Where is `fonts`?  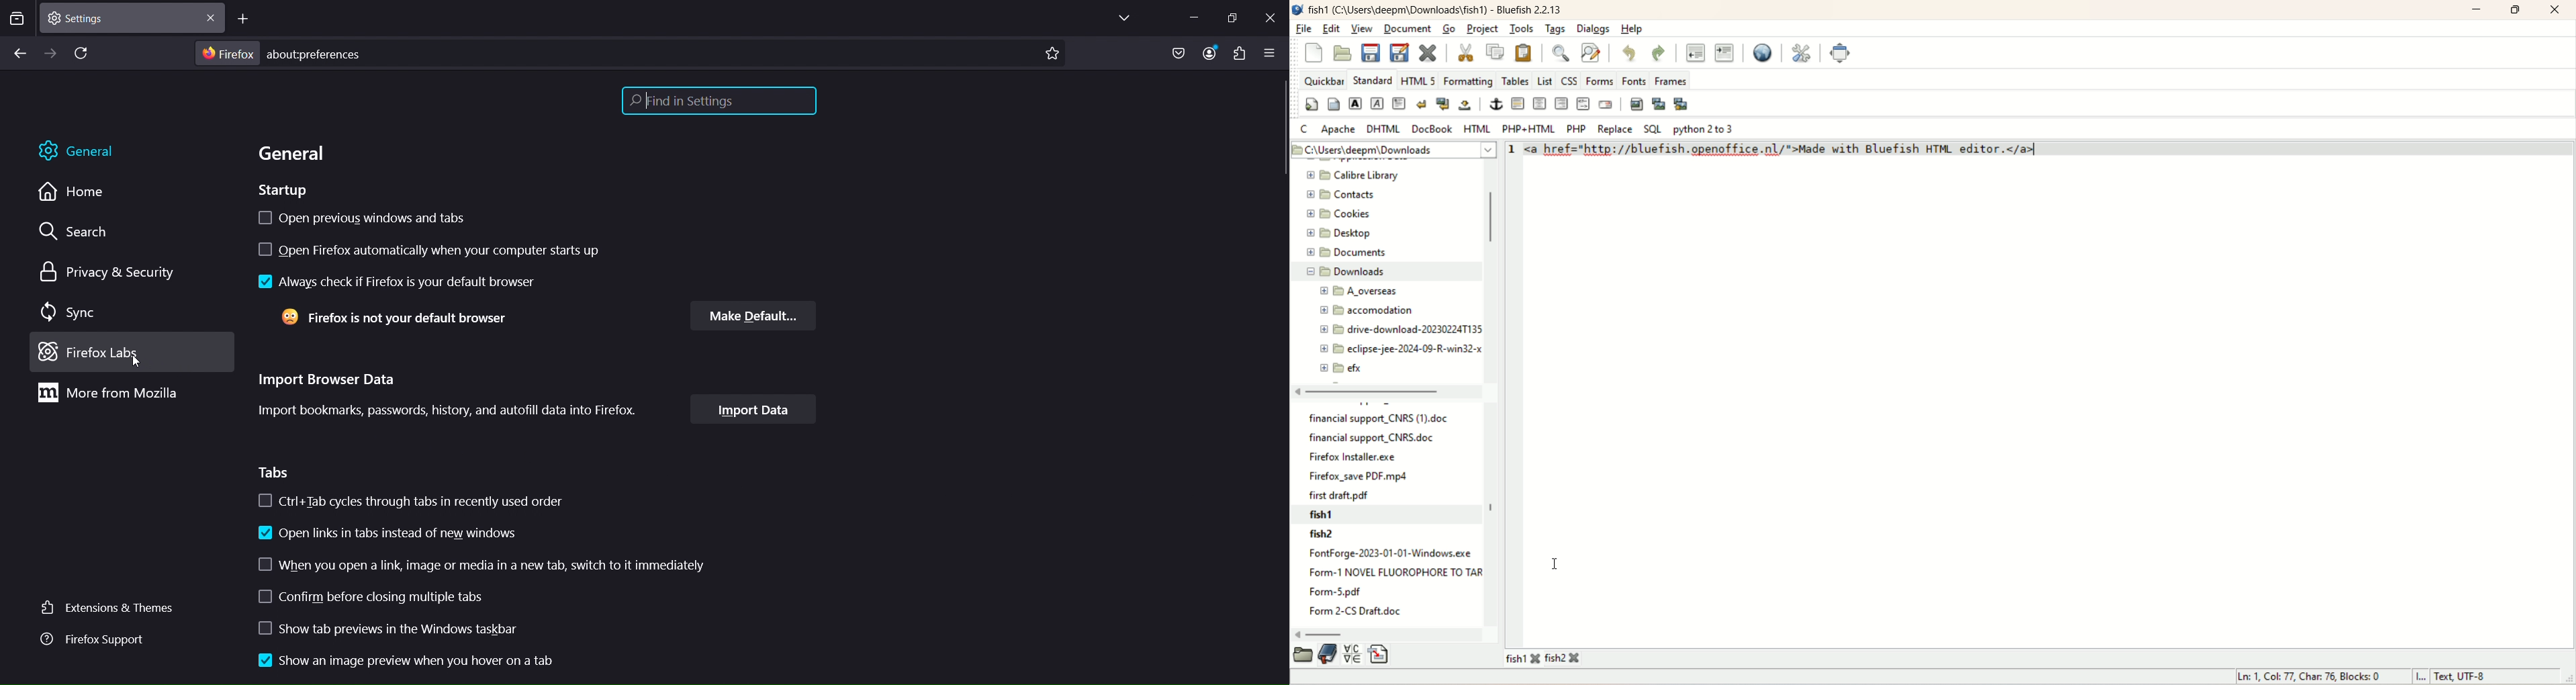 fonts is located at coordinates (1635, 81).